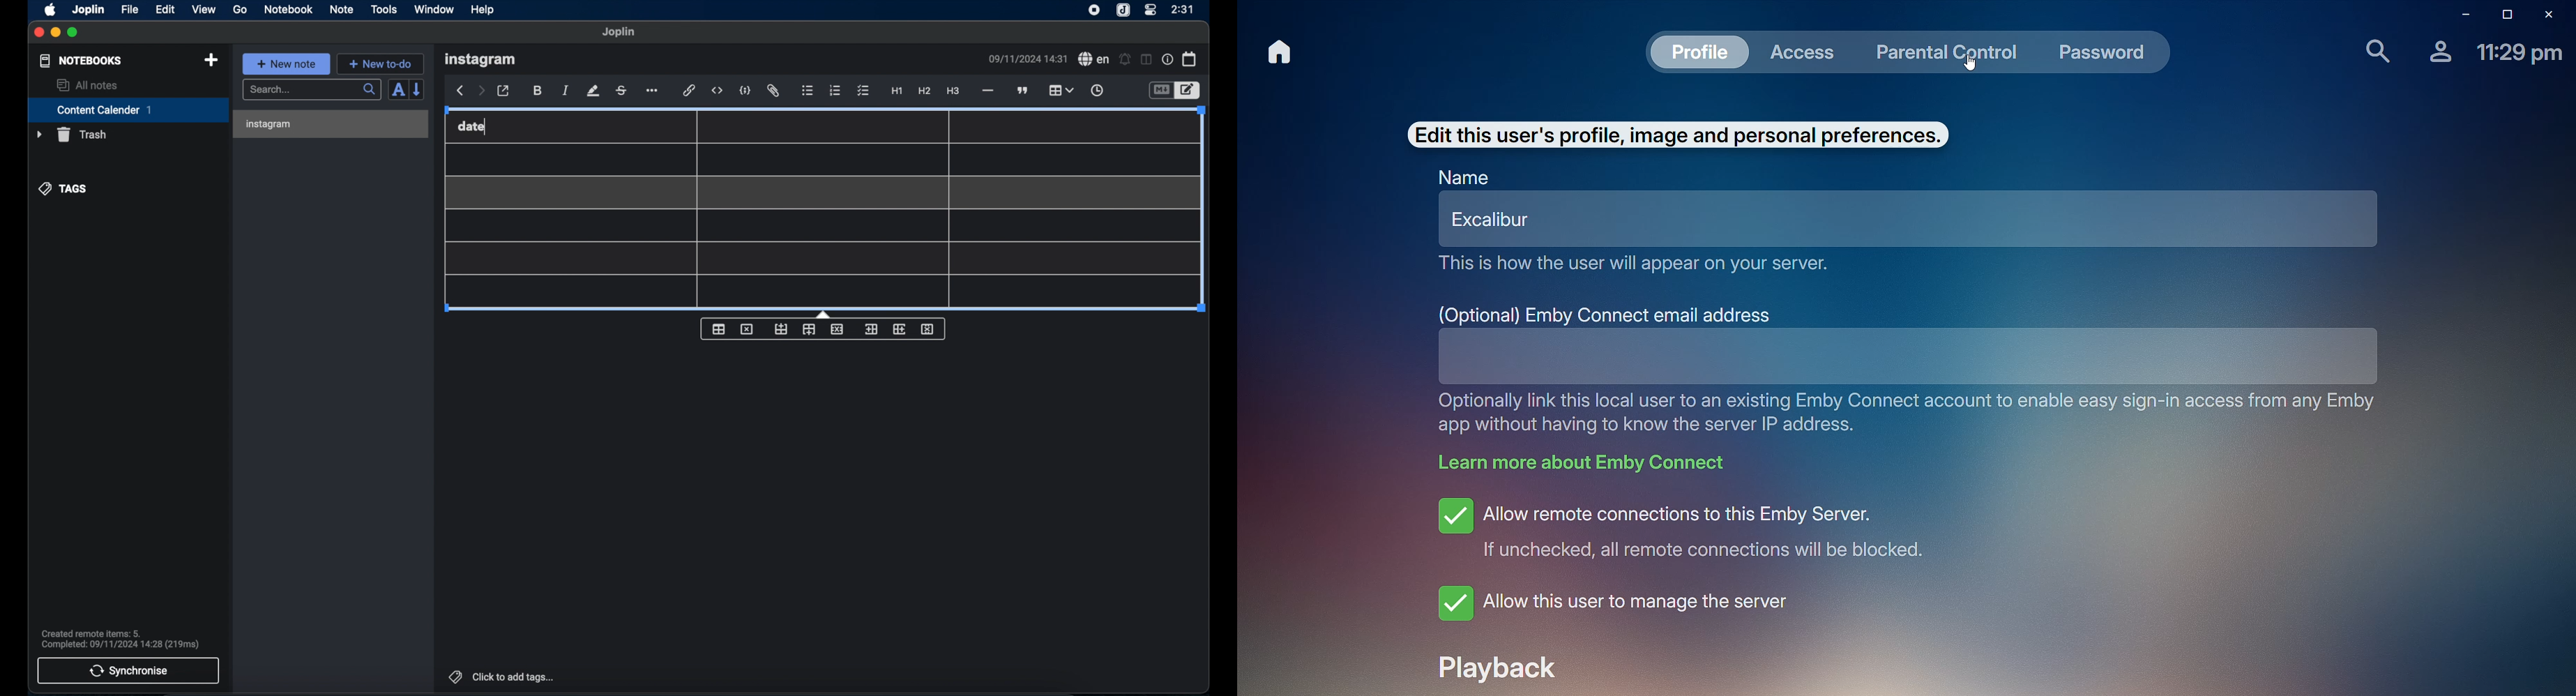 This screenshot has height=700, width=2576. What do you see at coordinates (241, 10) in the screenshot?
I see `go` at bounding box center [241, 10].